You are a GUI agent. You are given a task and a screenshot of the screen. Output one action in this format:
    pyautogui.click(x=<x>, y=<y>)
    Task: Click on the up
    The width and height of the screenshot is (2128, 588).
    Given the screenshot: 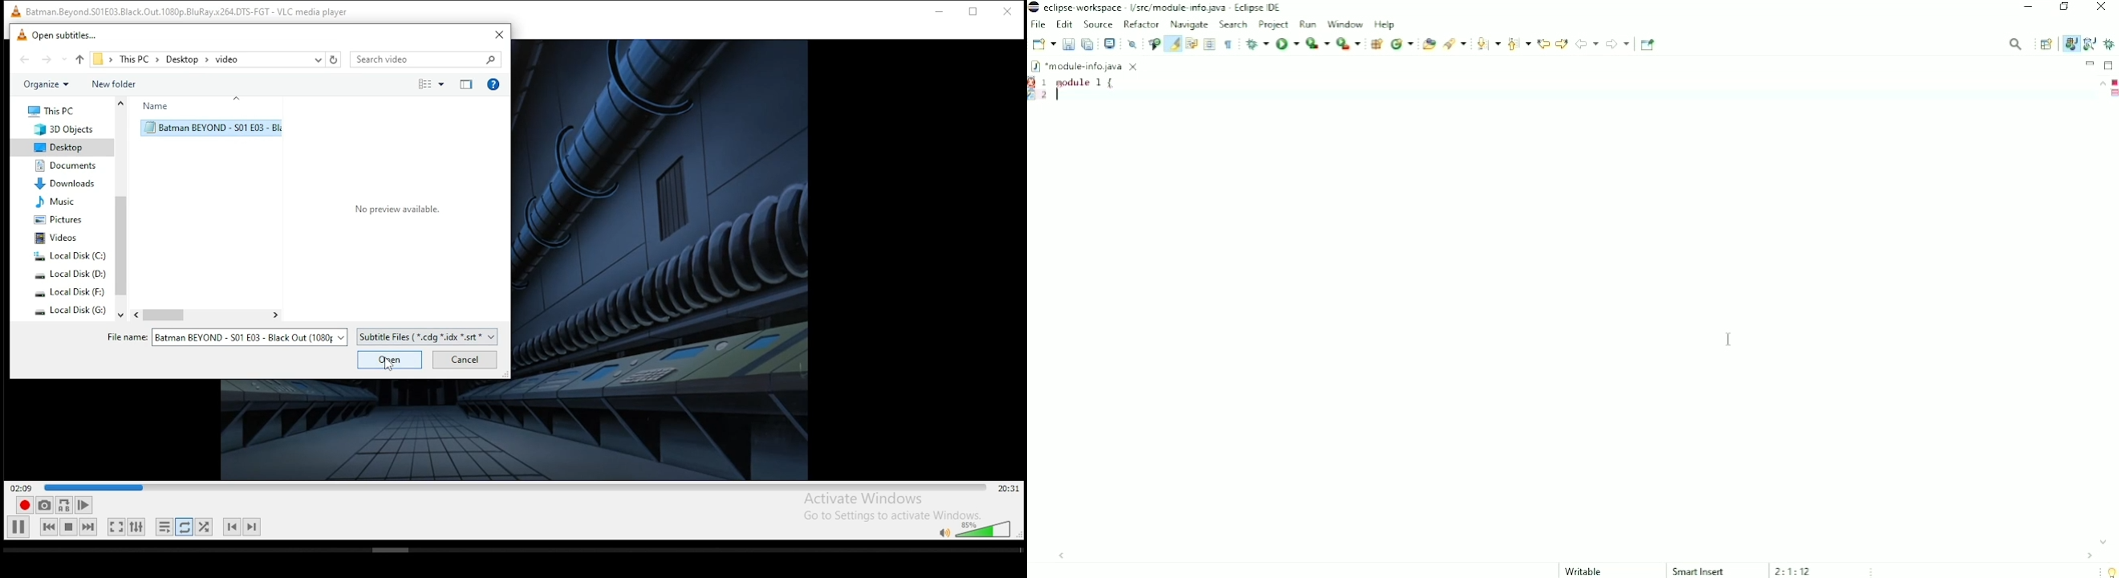 What is the action you would take?
    pyautogui.click(x=79, y=59)
    